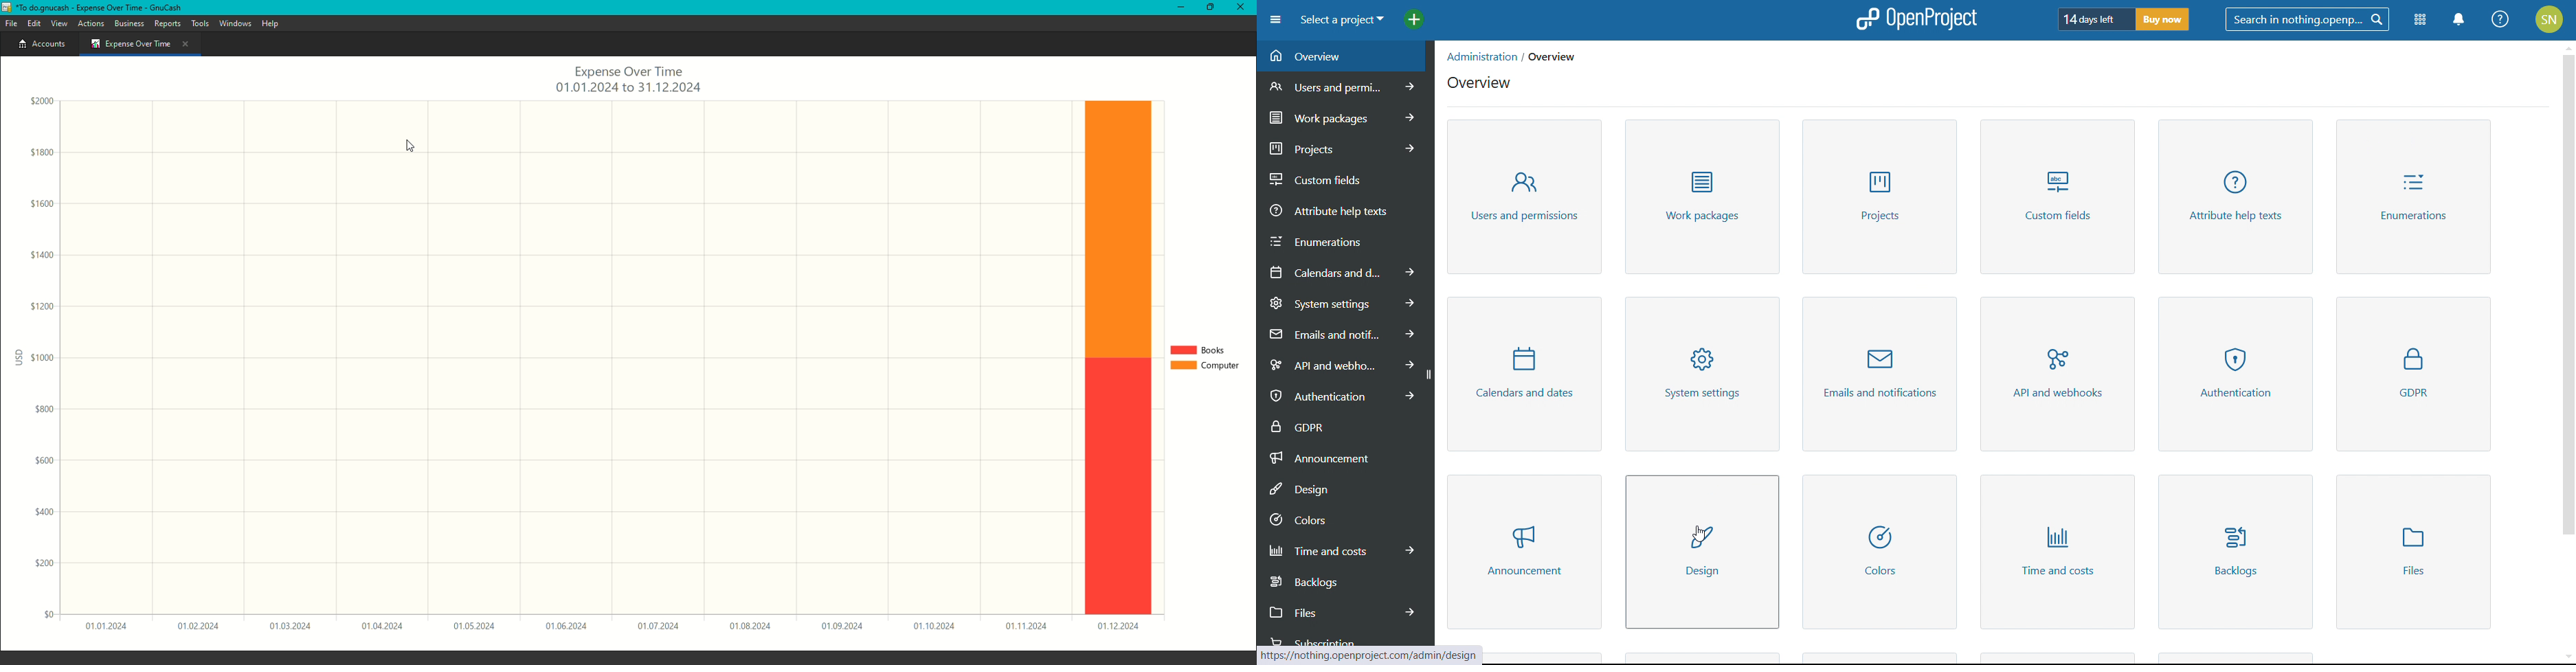 The width and height of the screenshot is (2576, 672). I want to click on notifications, so click(2460, 19).